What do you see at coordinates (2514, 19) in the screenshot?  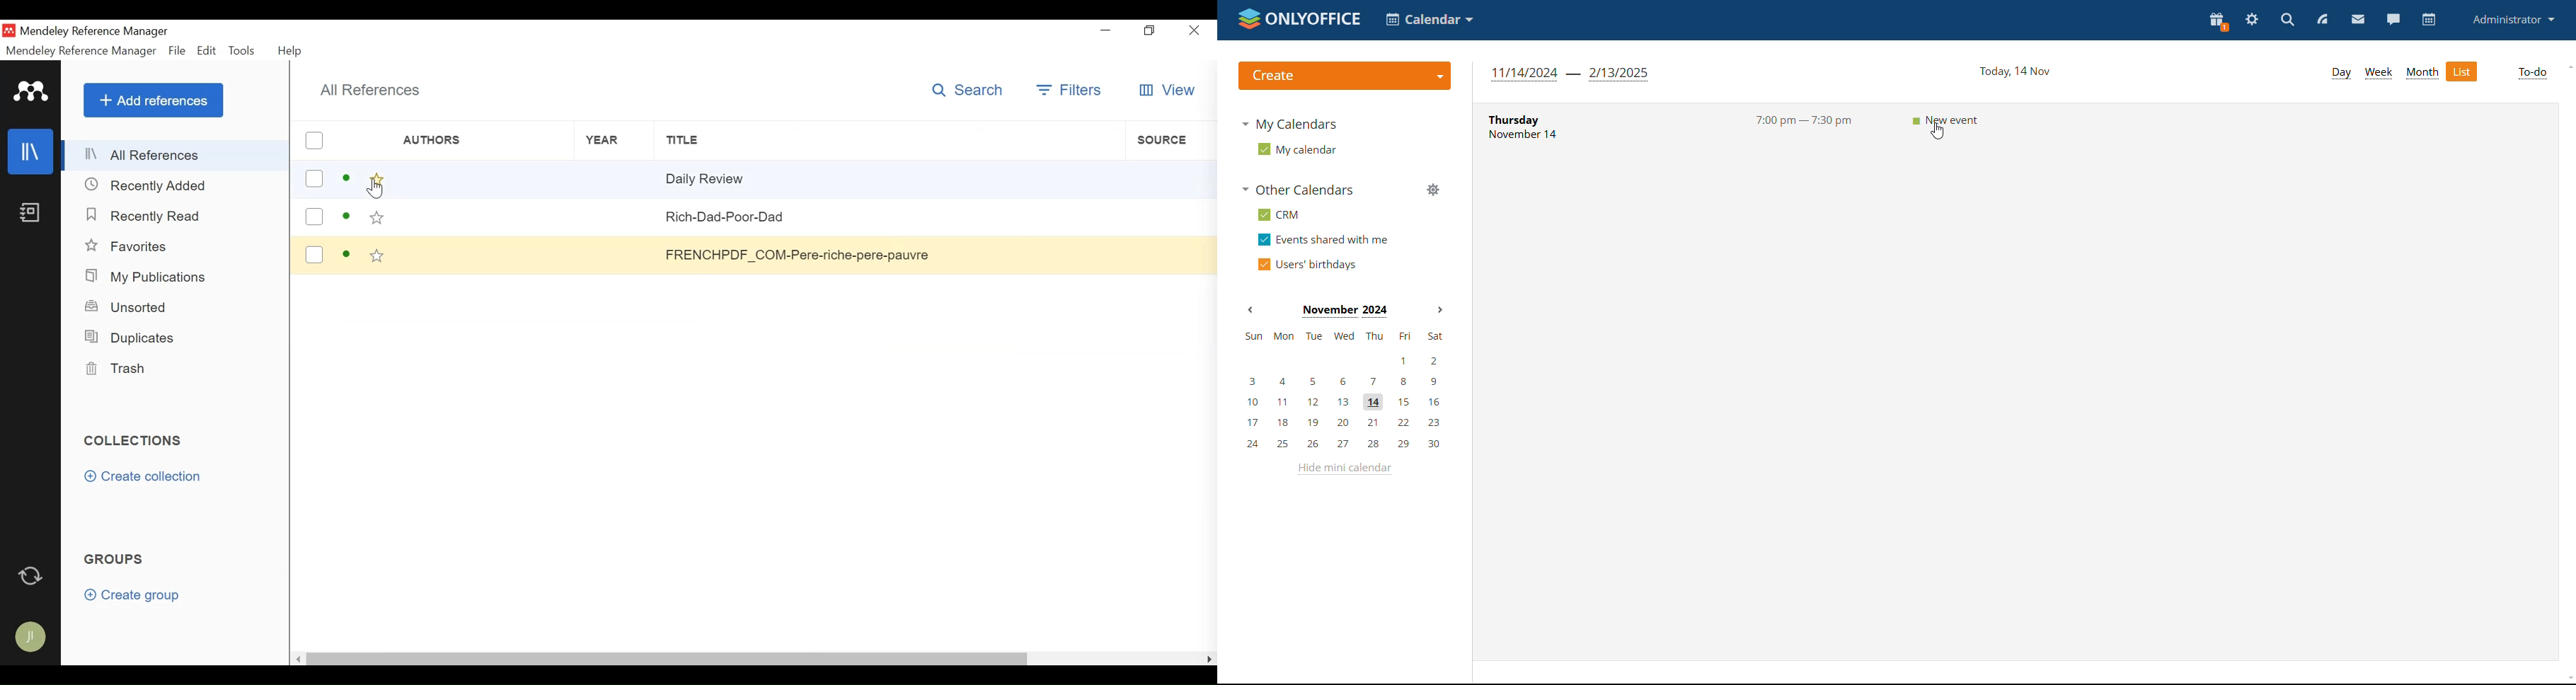 I see `profile` at bounding box center [2514, 19].